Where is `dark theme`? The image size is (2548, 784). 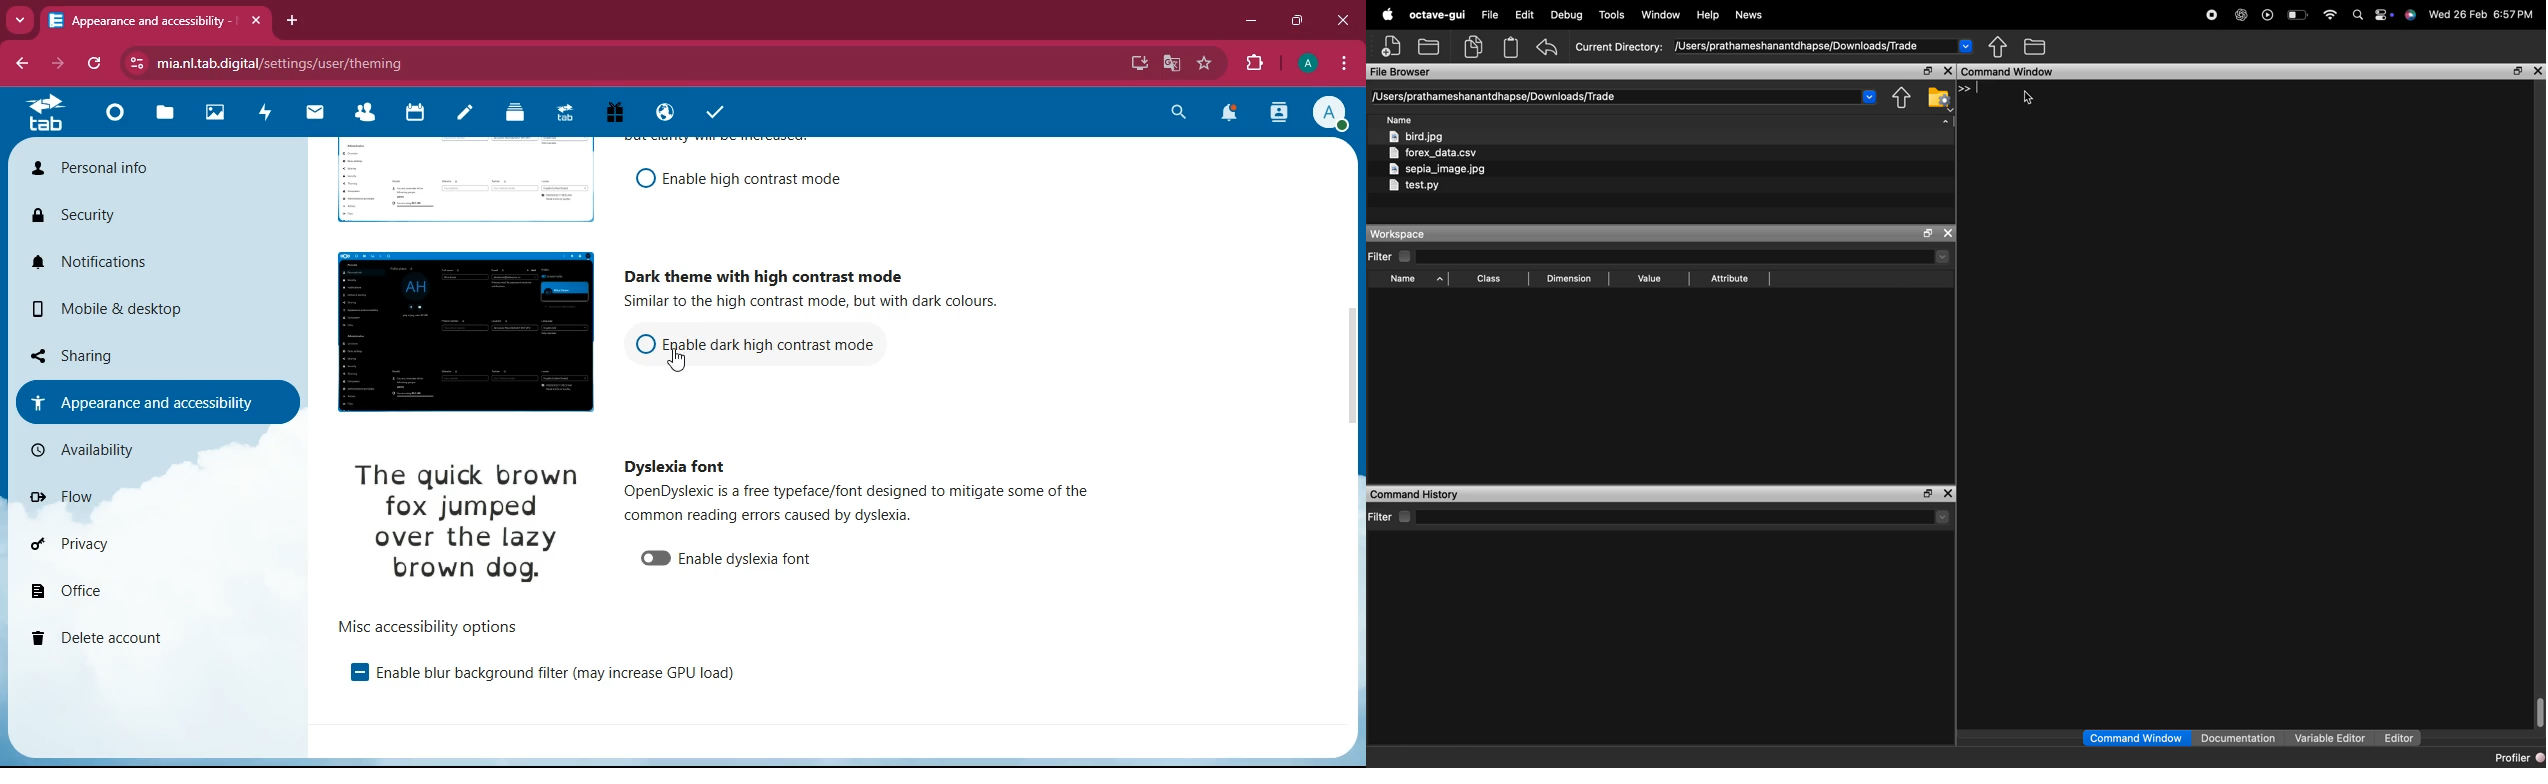
dark theme is located at coordinates (762, 271).